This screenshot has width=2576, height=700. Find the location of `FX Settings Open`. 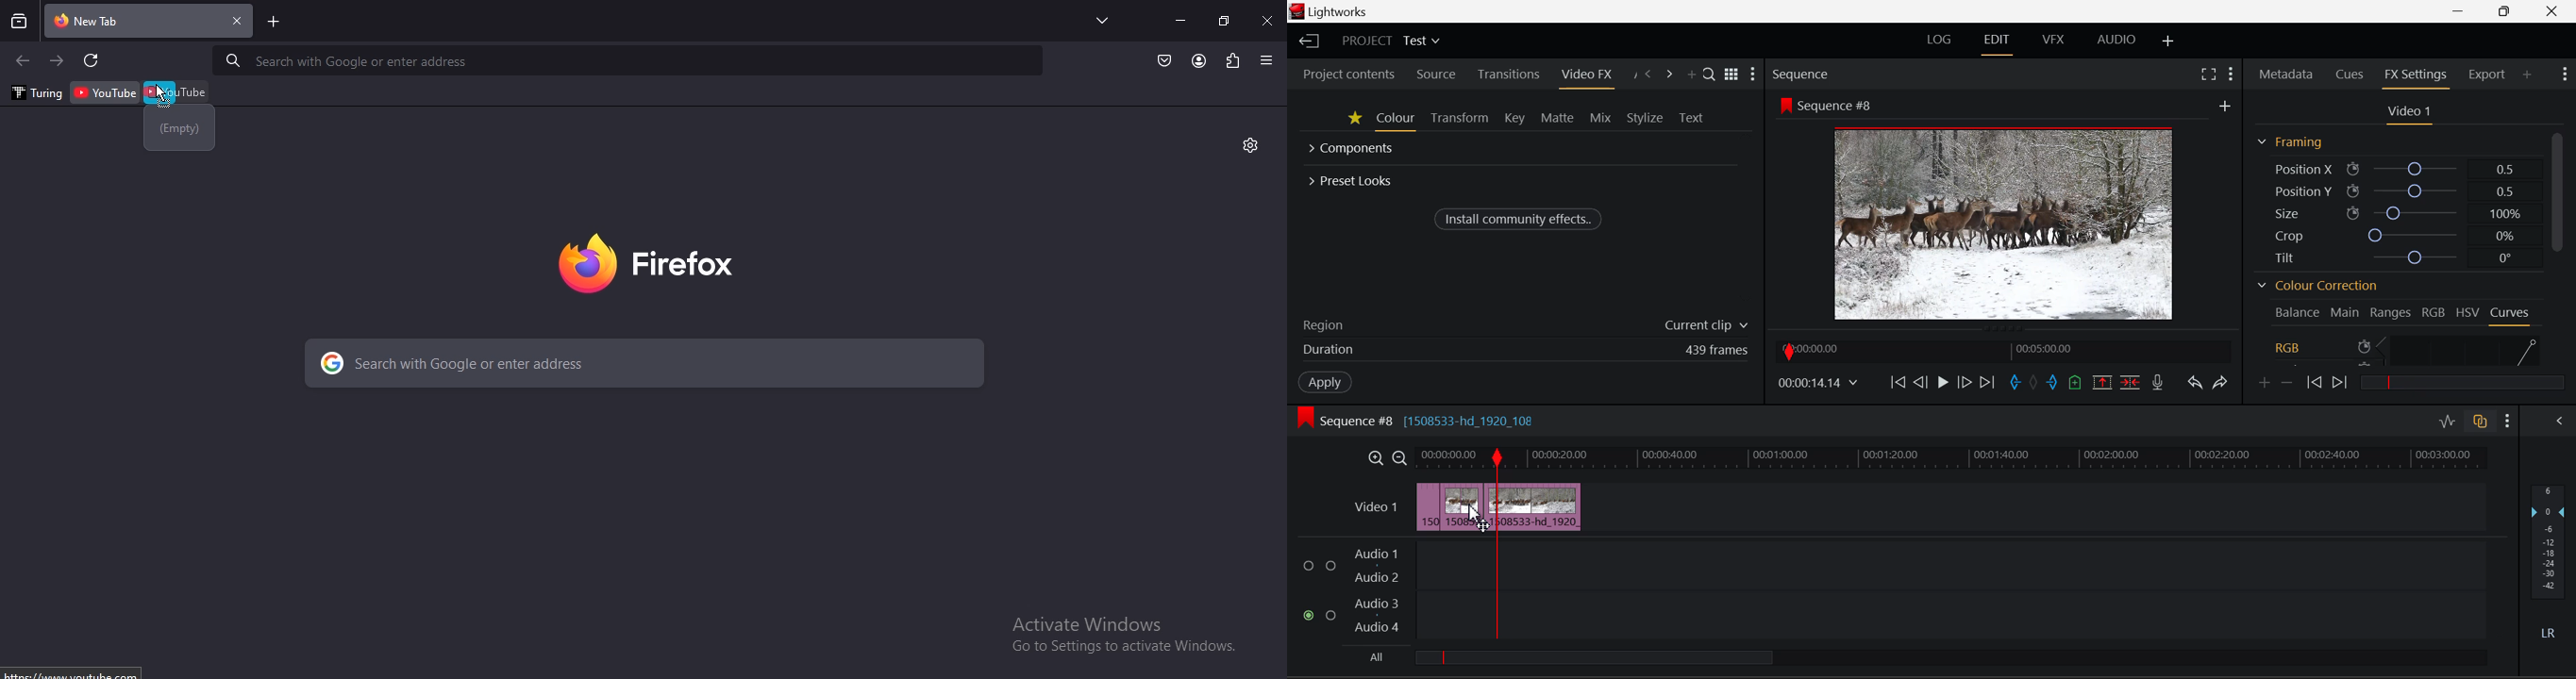

FX Settings Open is located at coordinates (2416, 76).